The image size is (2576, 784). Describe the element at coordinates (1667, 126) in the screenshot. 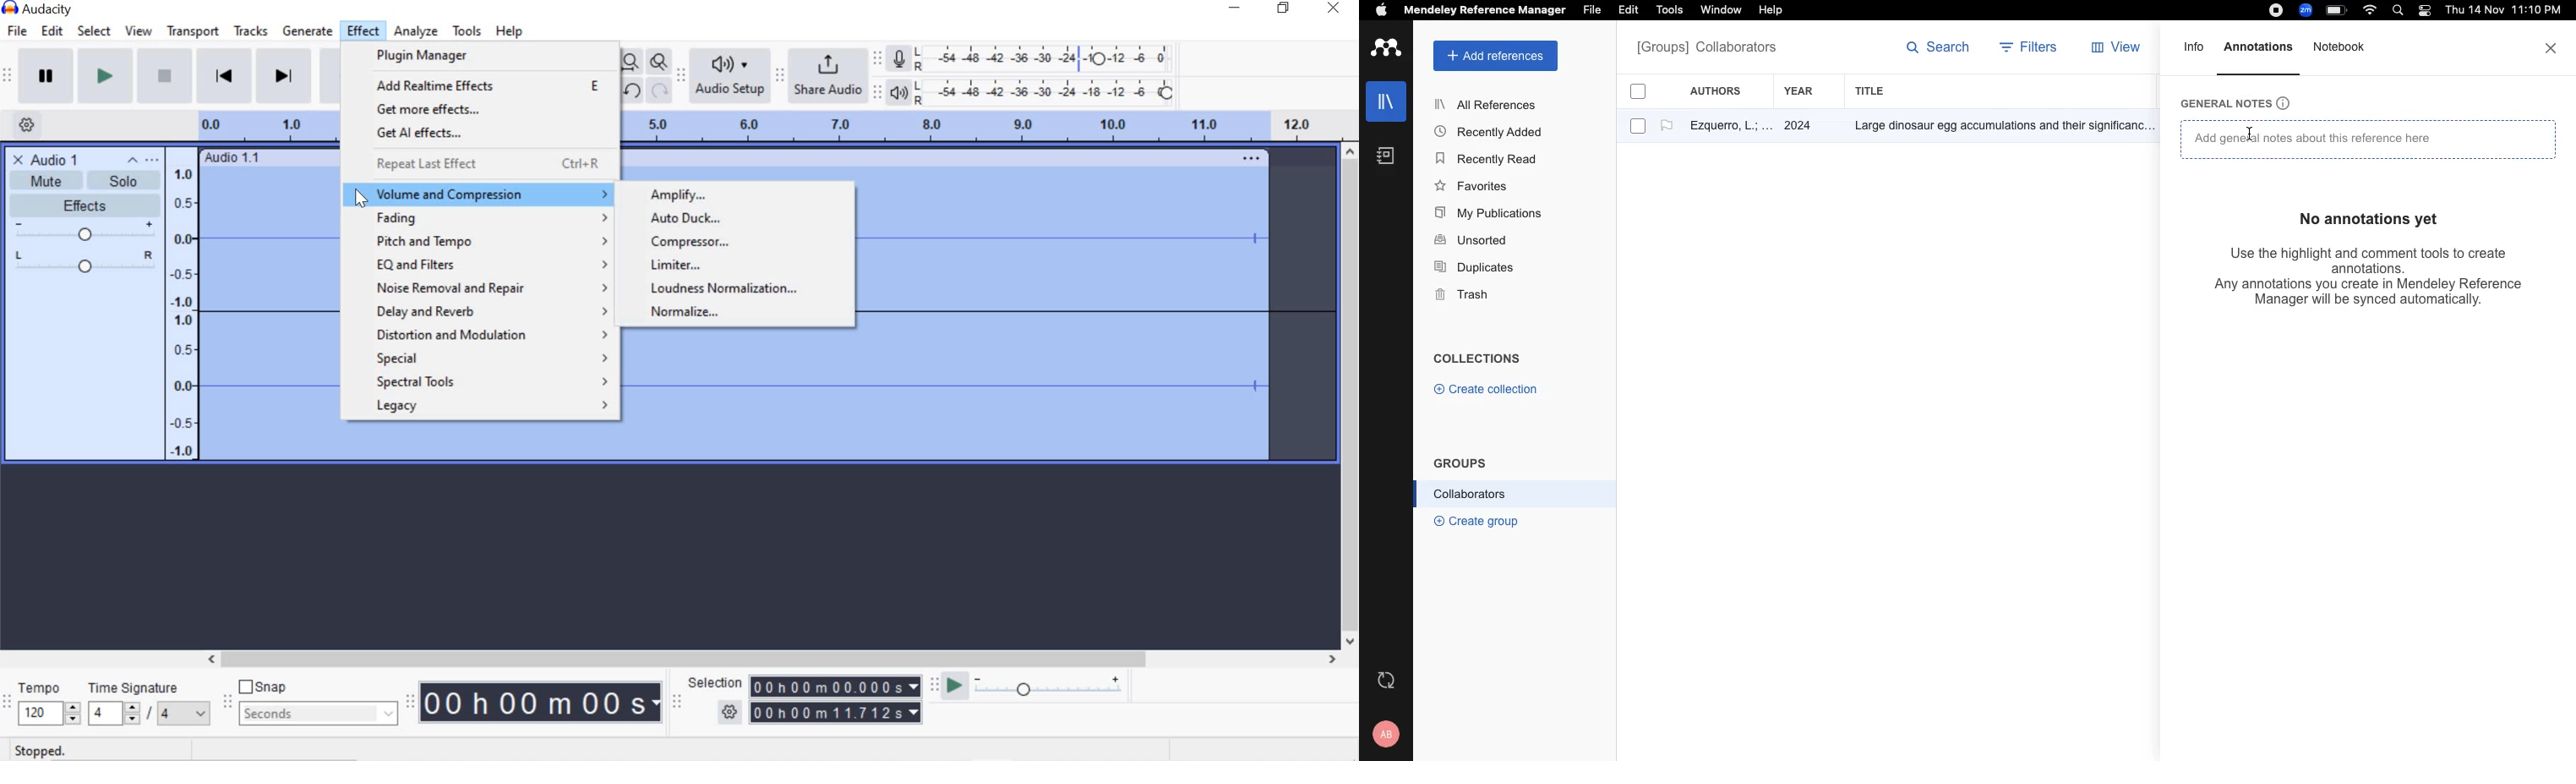

I see `flag` at that location.